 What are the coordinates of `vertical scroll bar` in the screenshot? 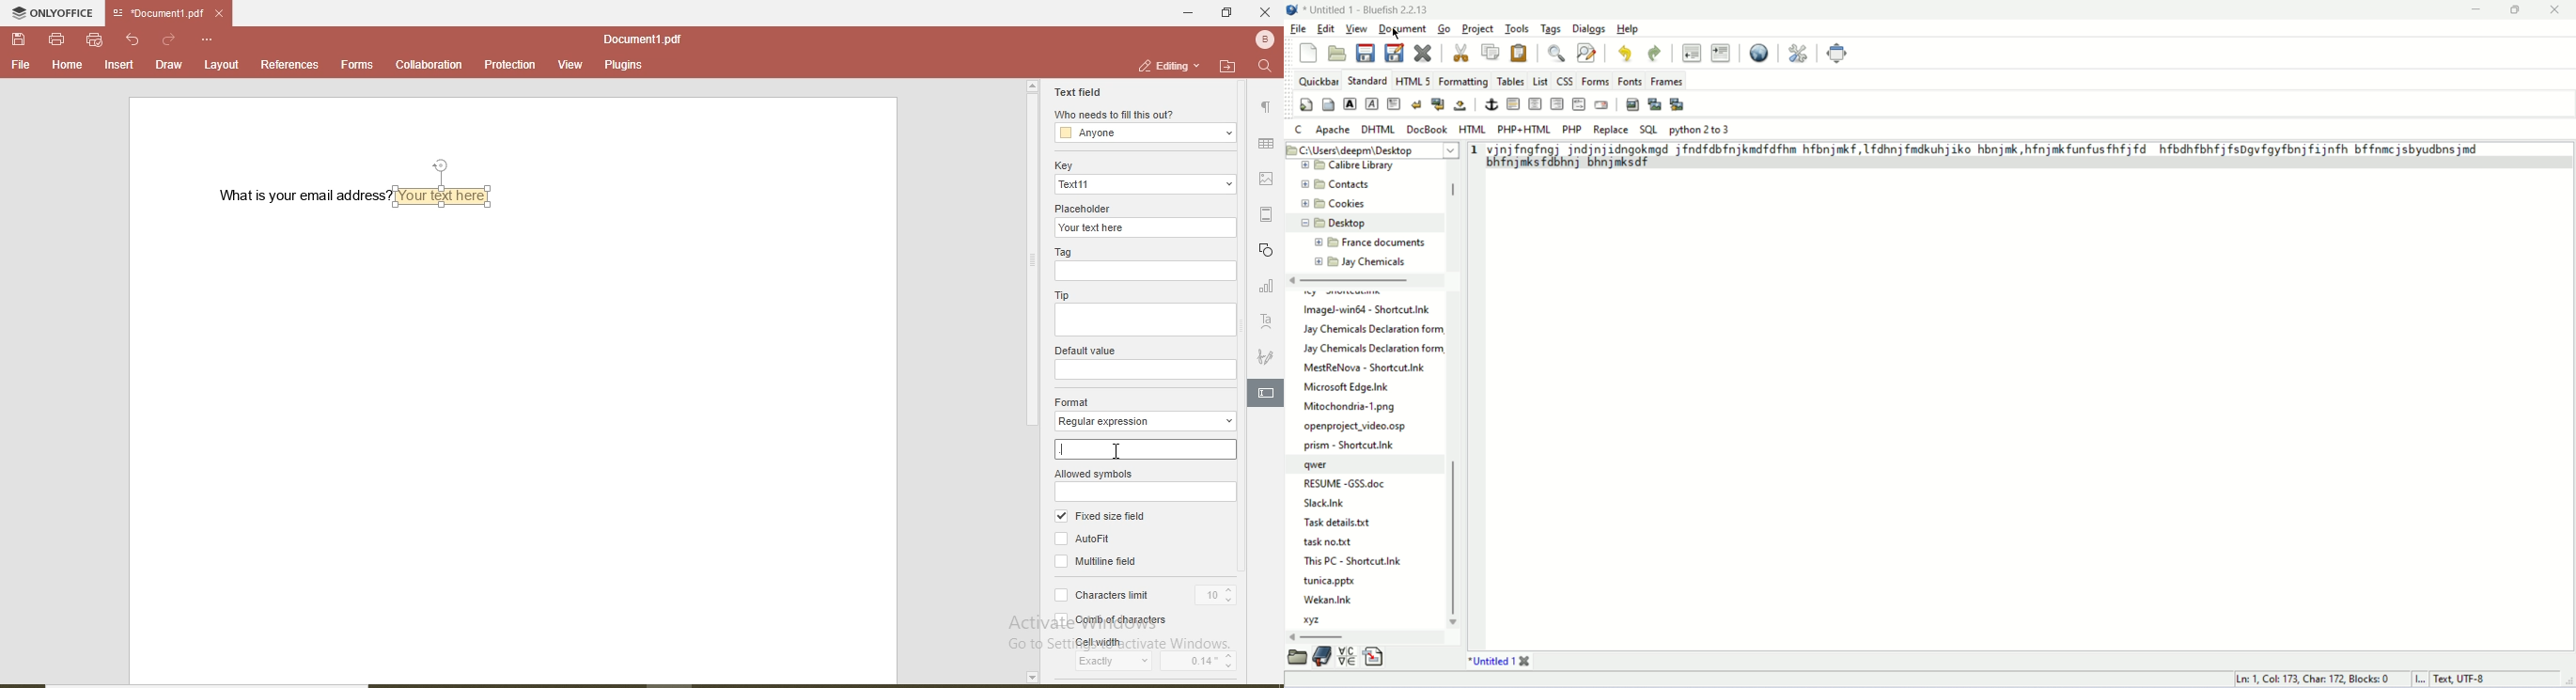 It's located at (1455, 542).